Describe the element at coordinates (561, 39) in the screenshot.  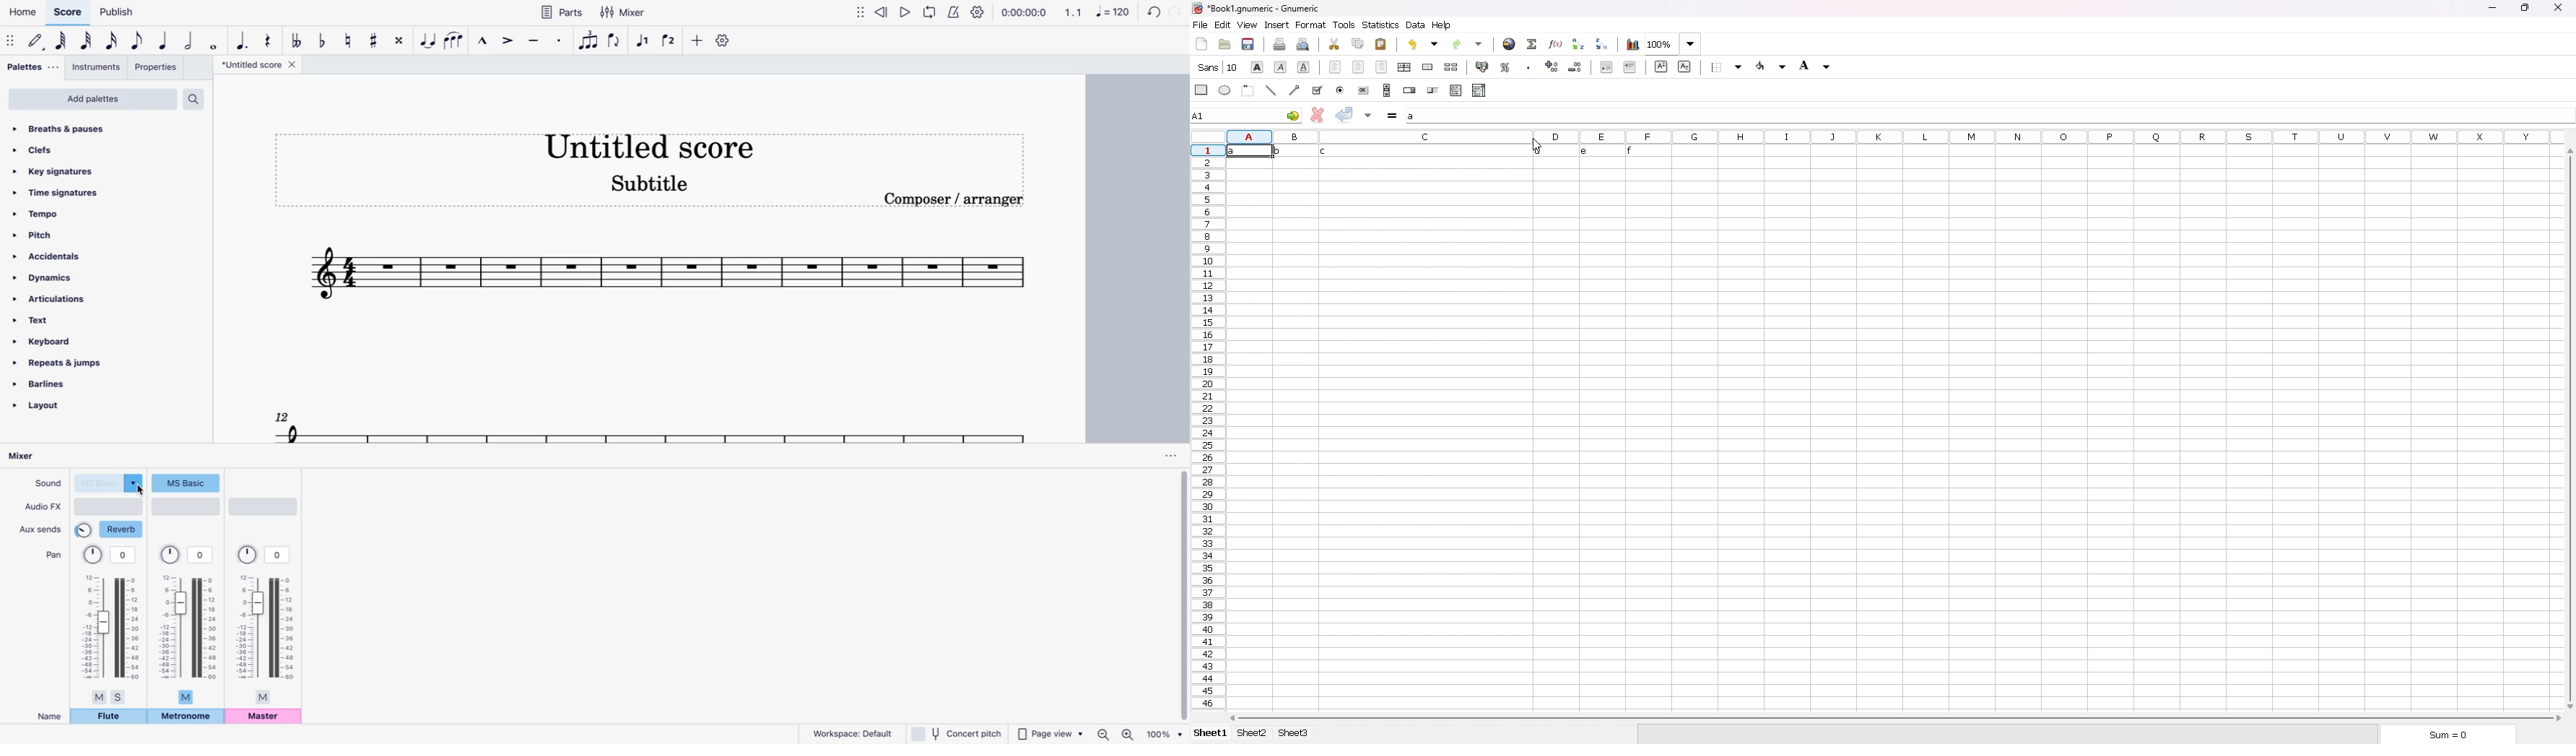
I see `Staccato ` at that location.